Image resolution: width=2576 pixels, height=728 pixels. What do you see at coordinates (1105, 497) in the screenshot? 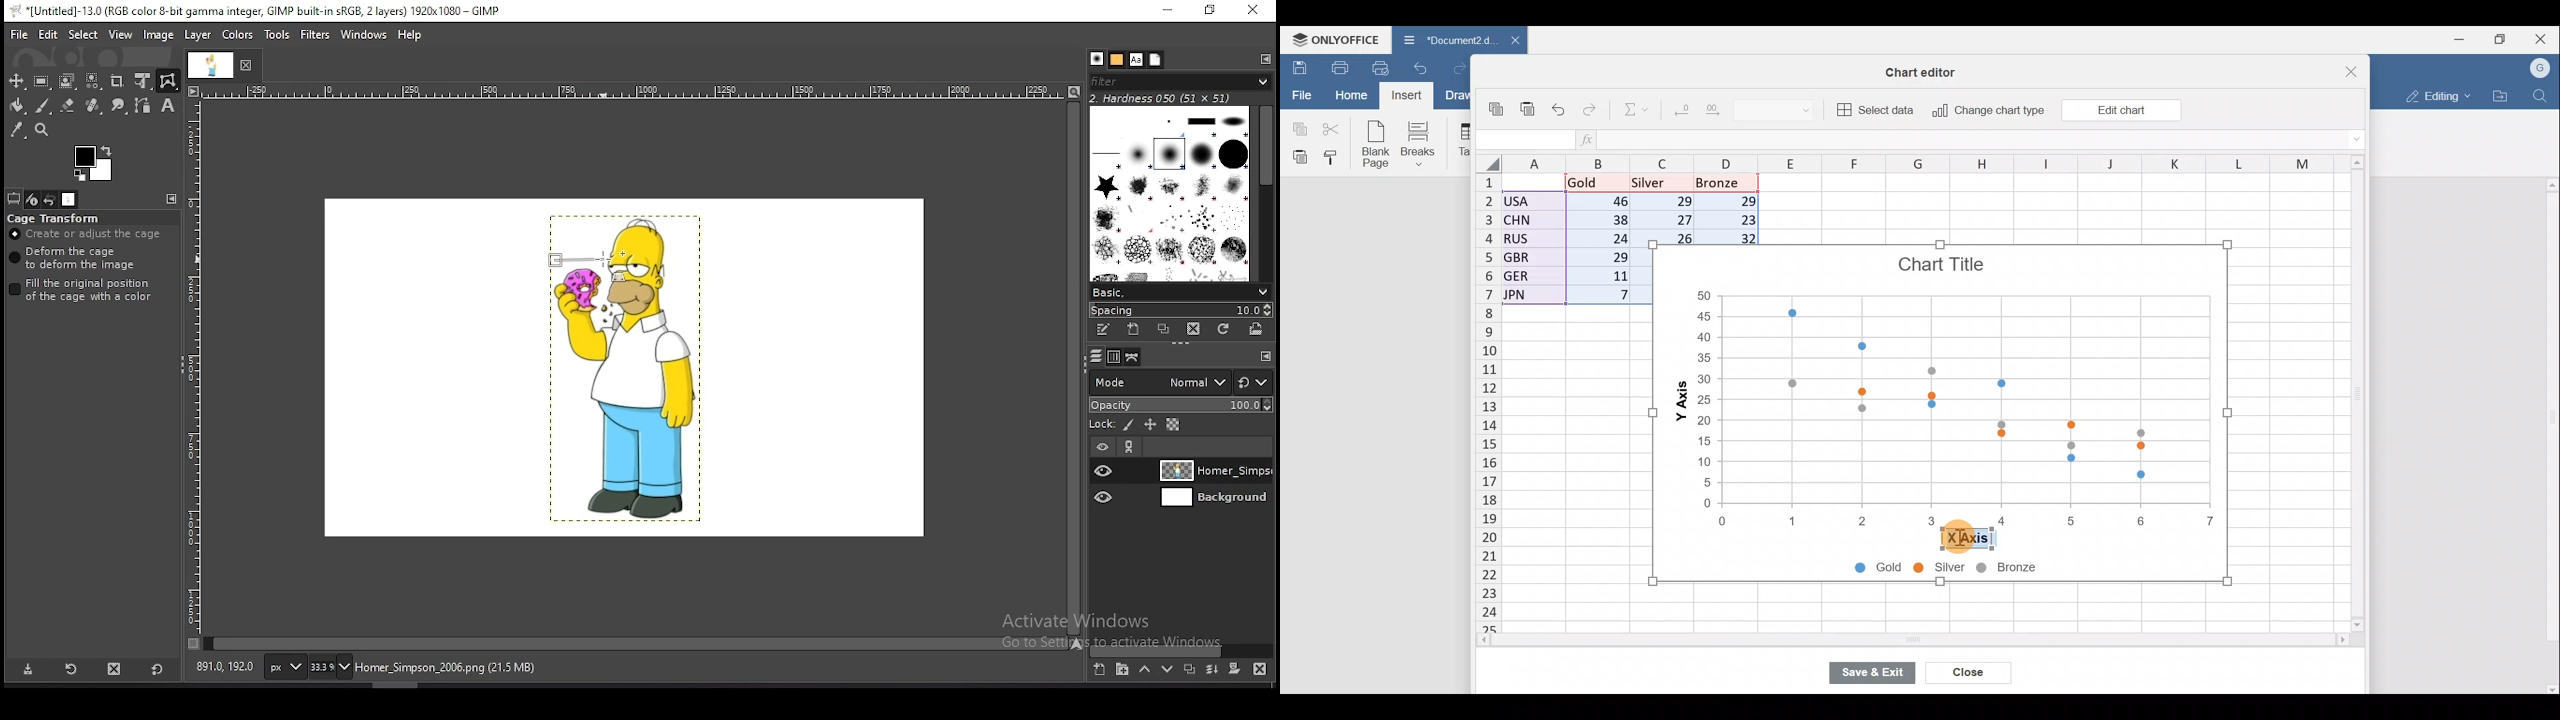
I see `layer visibility on/off` at bounding box center [1105, 497].